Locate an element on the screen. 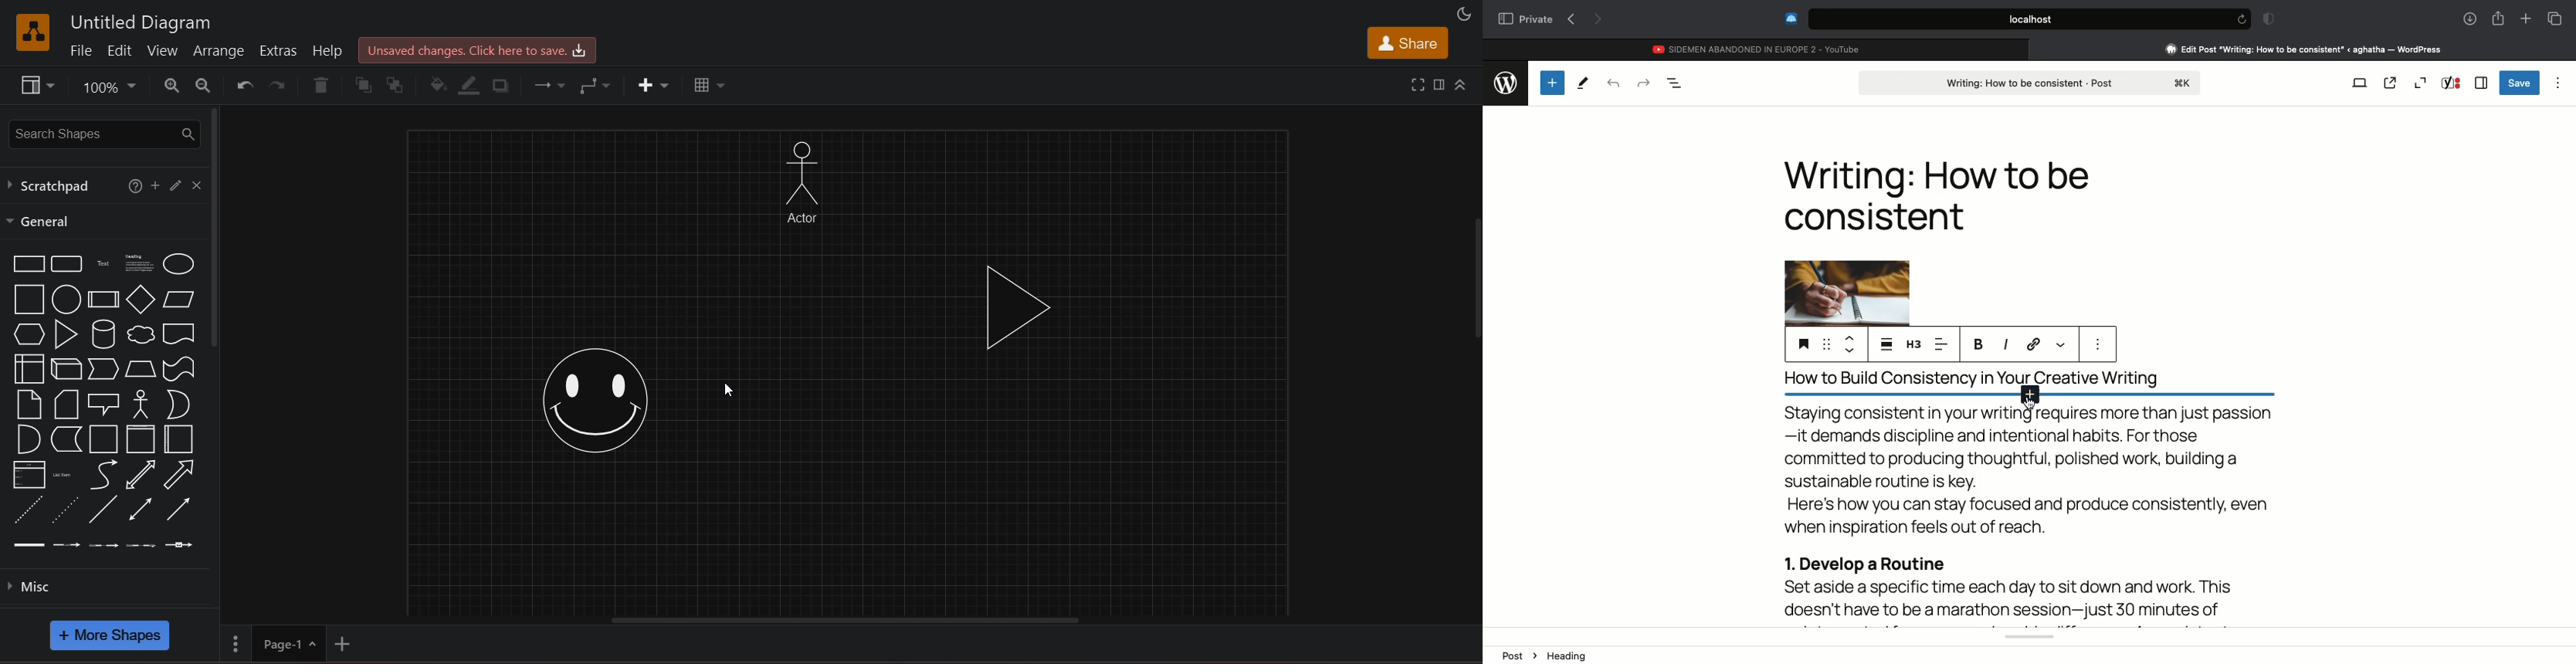 This screenshot has width=2576, height=672. internal storage is located at coordinates (25, 368).